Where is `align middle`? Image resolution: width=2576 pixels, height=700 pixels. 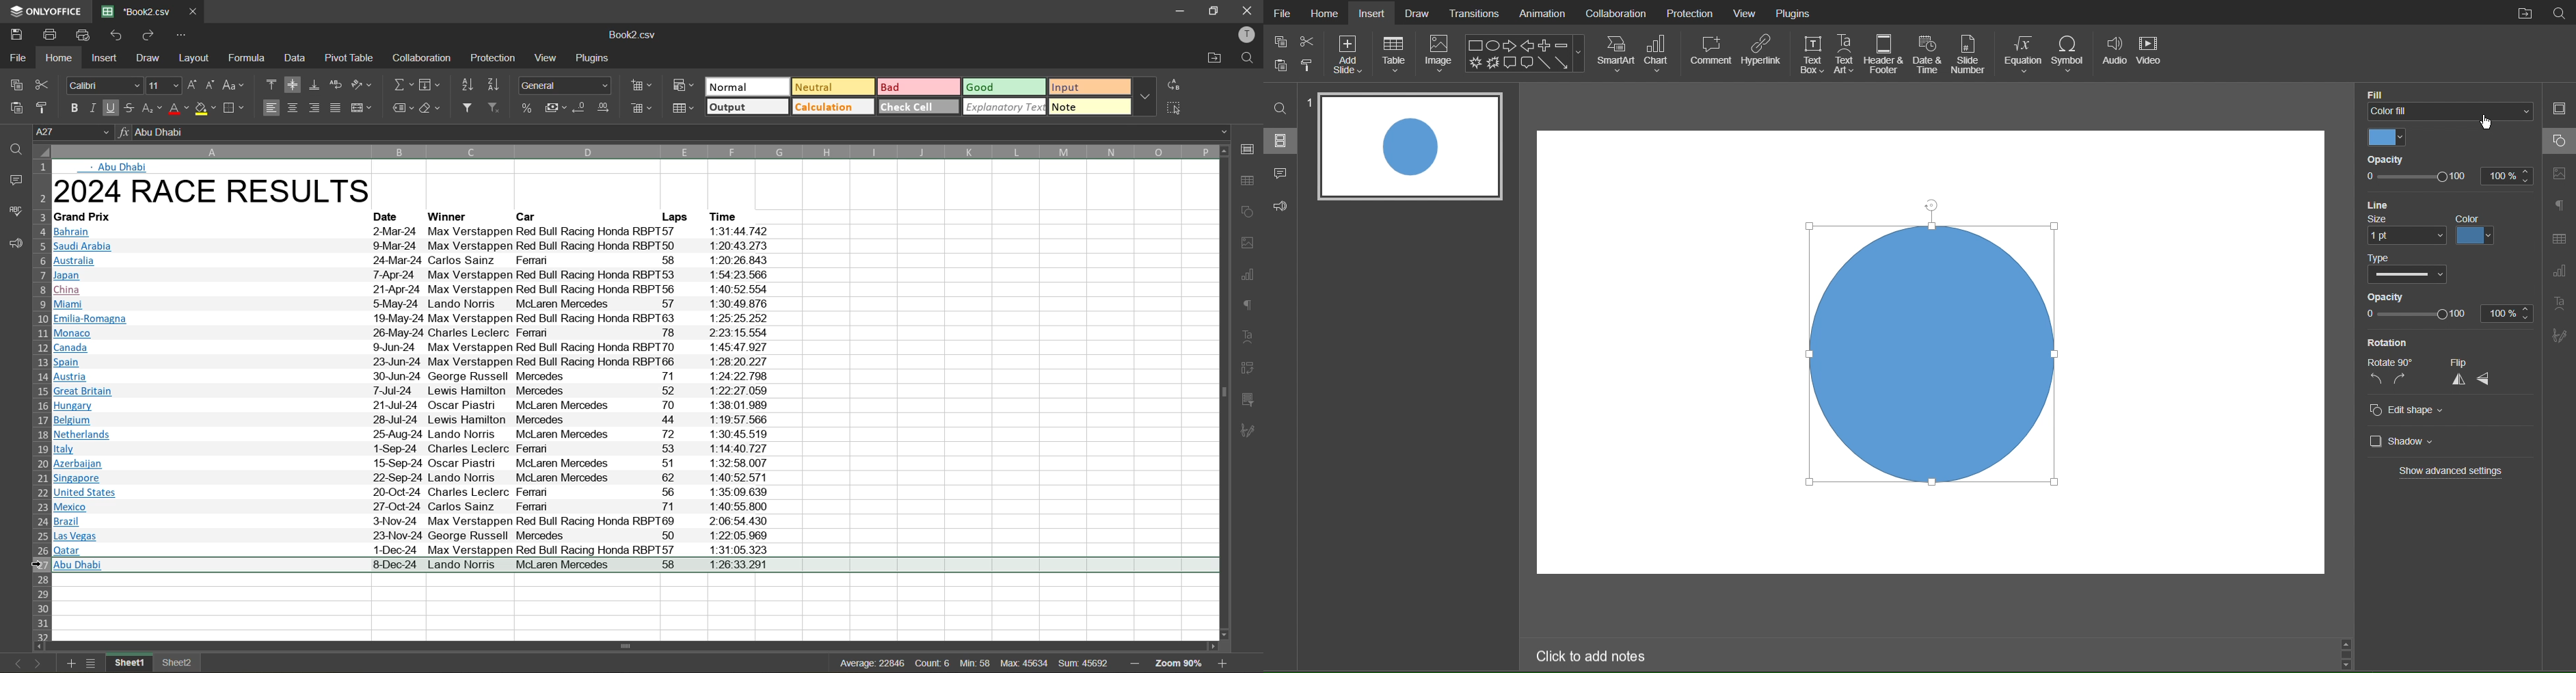
align middle is located at coordinates (296, 84).